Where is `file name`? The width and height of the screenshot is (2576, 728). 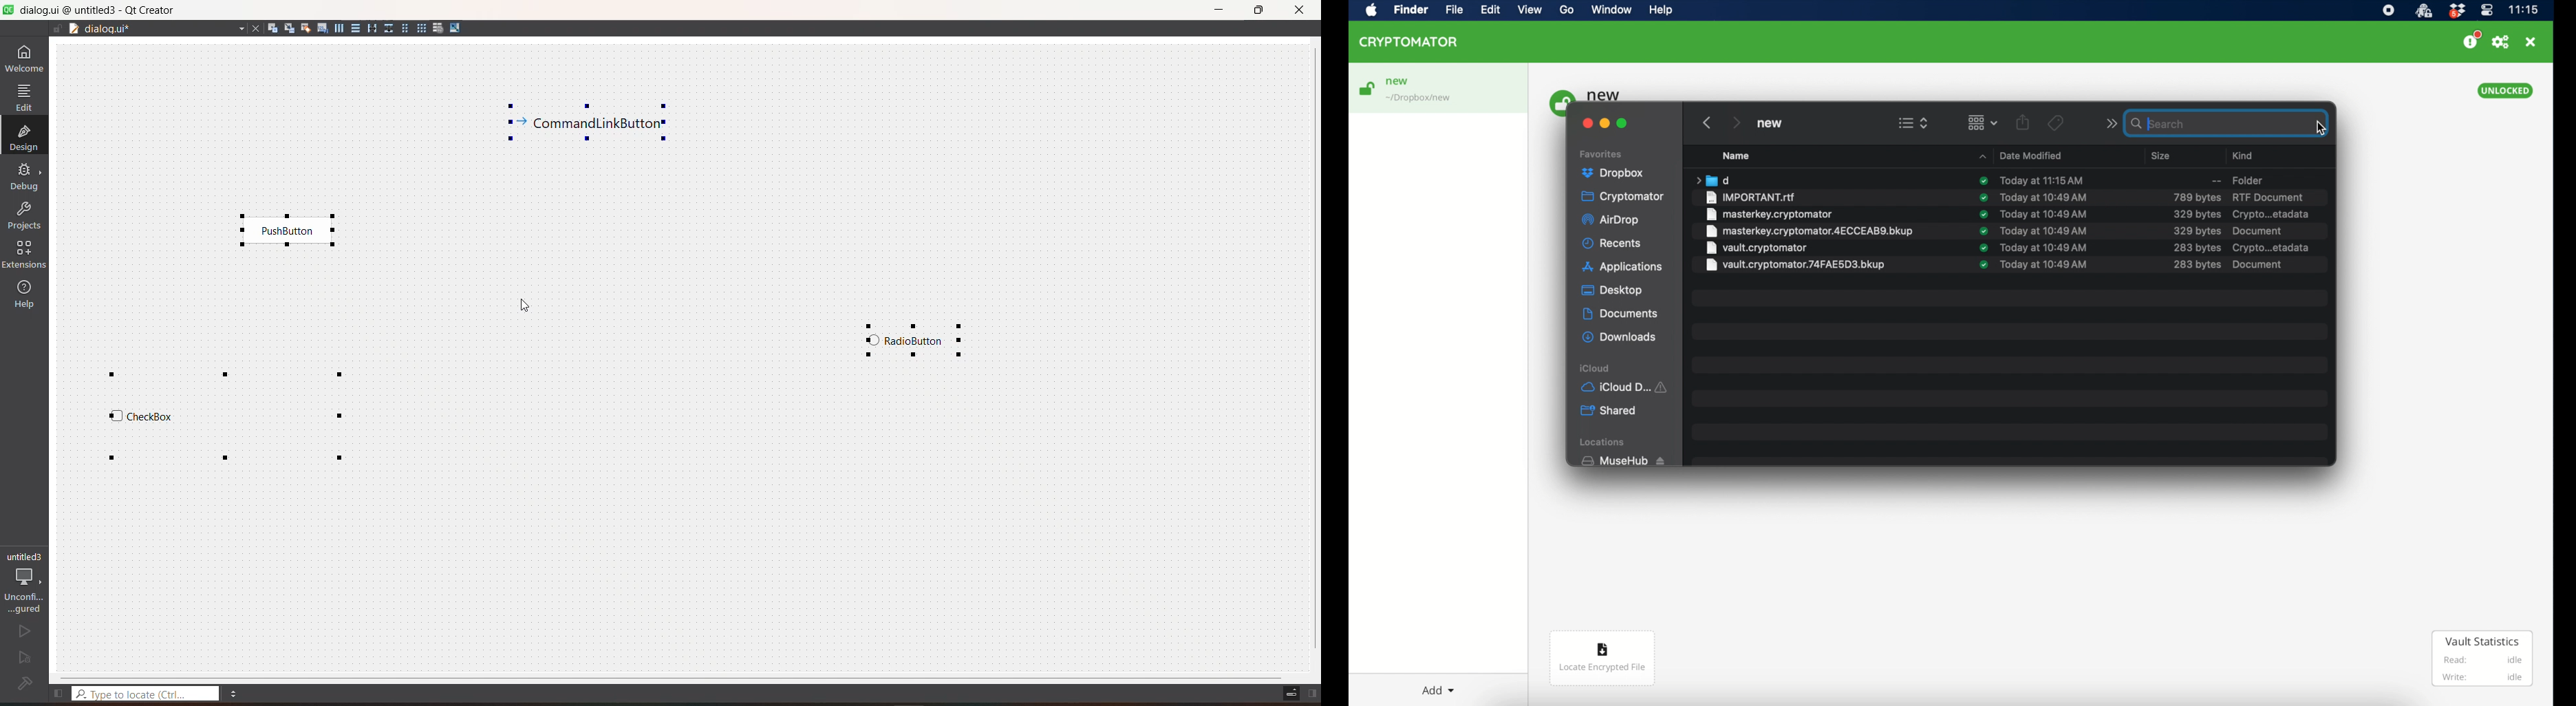 file name is located at coordinates (165, 29).